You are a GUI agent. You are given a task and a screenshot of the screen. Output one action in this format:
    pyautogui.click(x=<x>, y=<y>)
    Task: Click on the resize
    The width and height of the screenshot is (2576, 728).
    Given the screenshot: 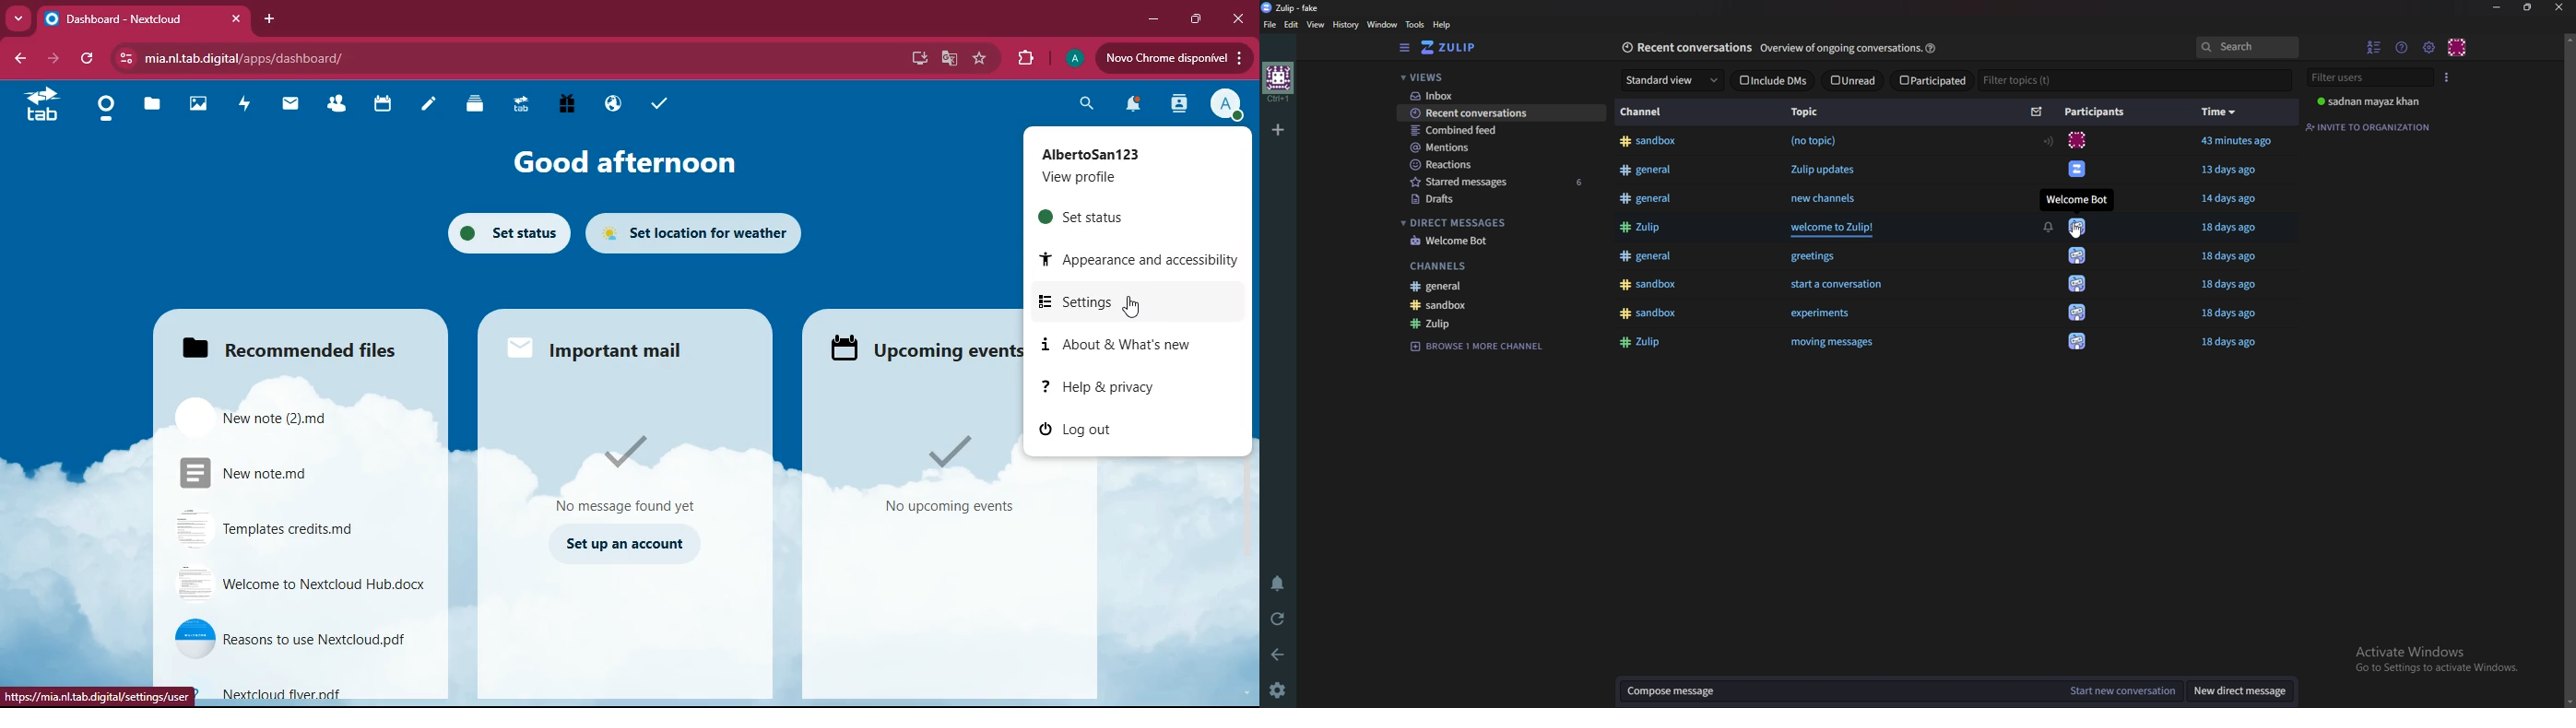 What is the action you would take?
    pyautogui.click(x=2528, y=7)
    